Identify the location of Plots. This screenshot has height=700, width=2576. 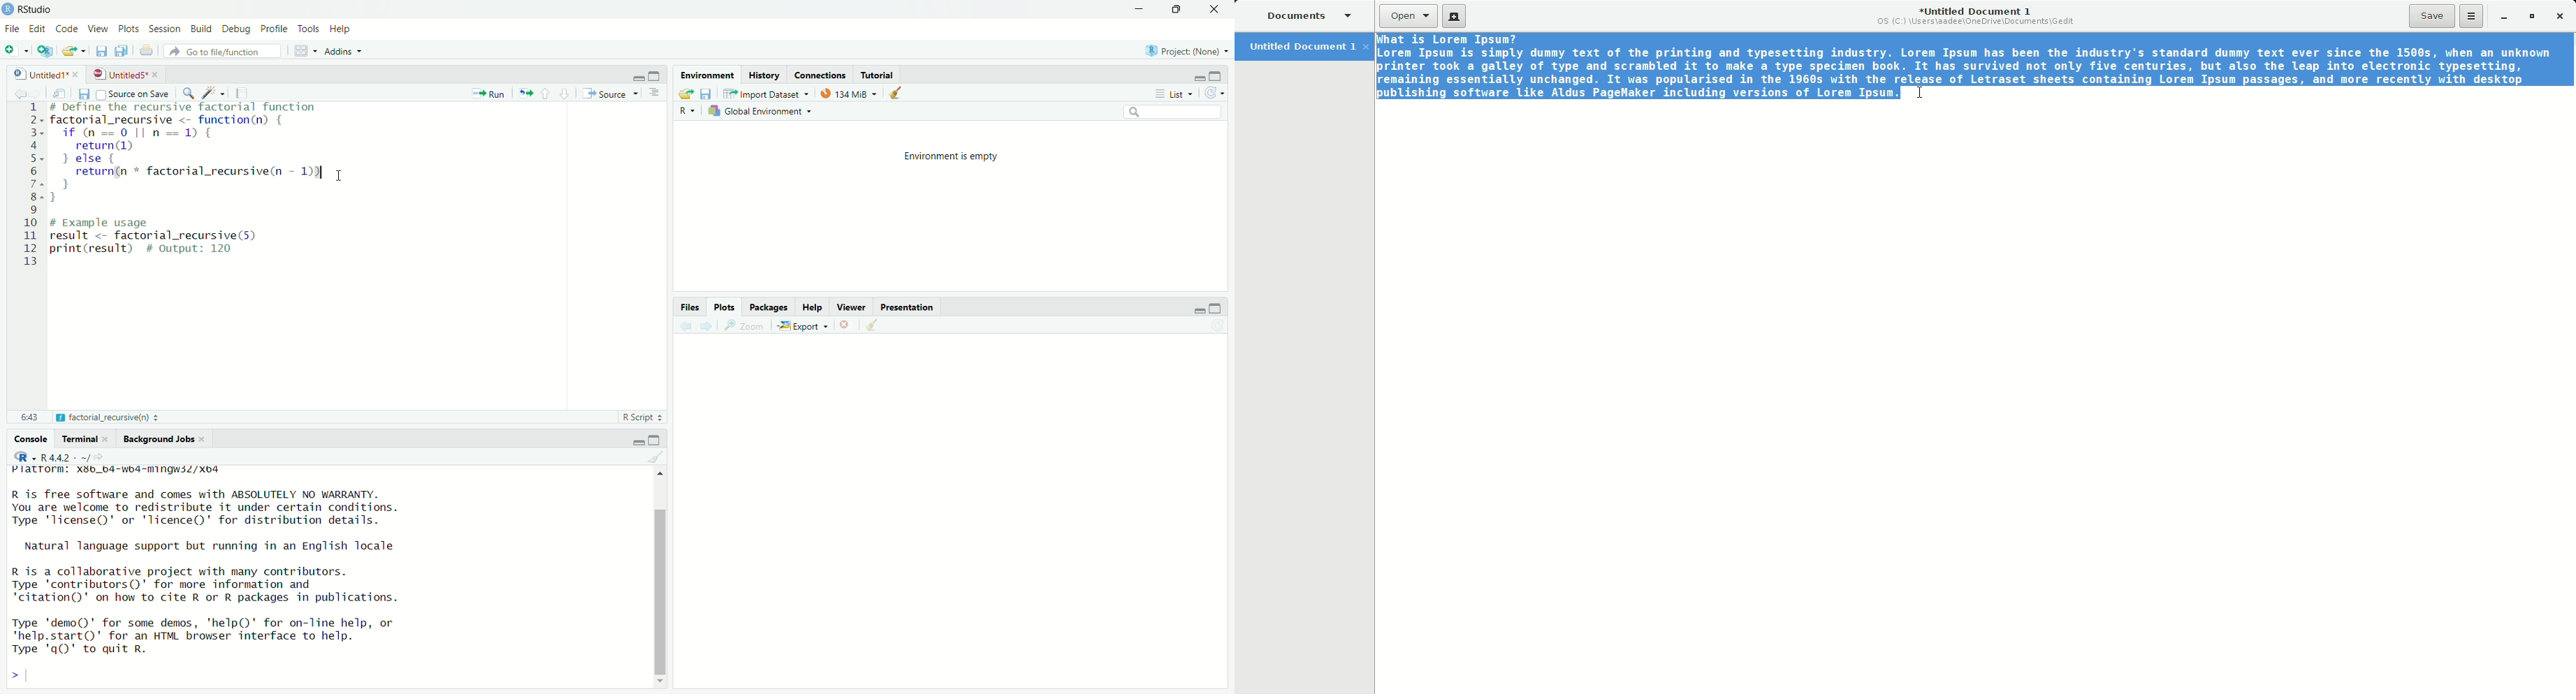
(727, 306).